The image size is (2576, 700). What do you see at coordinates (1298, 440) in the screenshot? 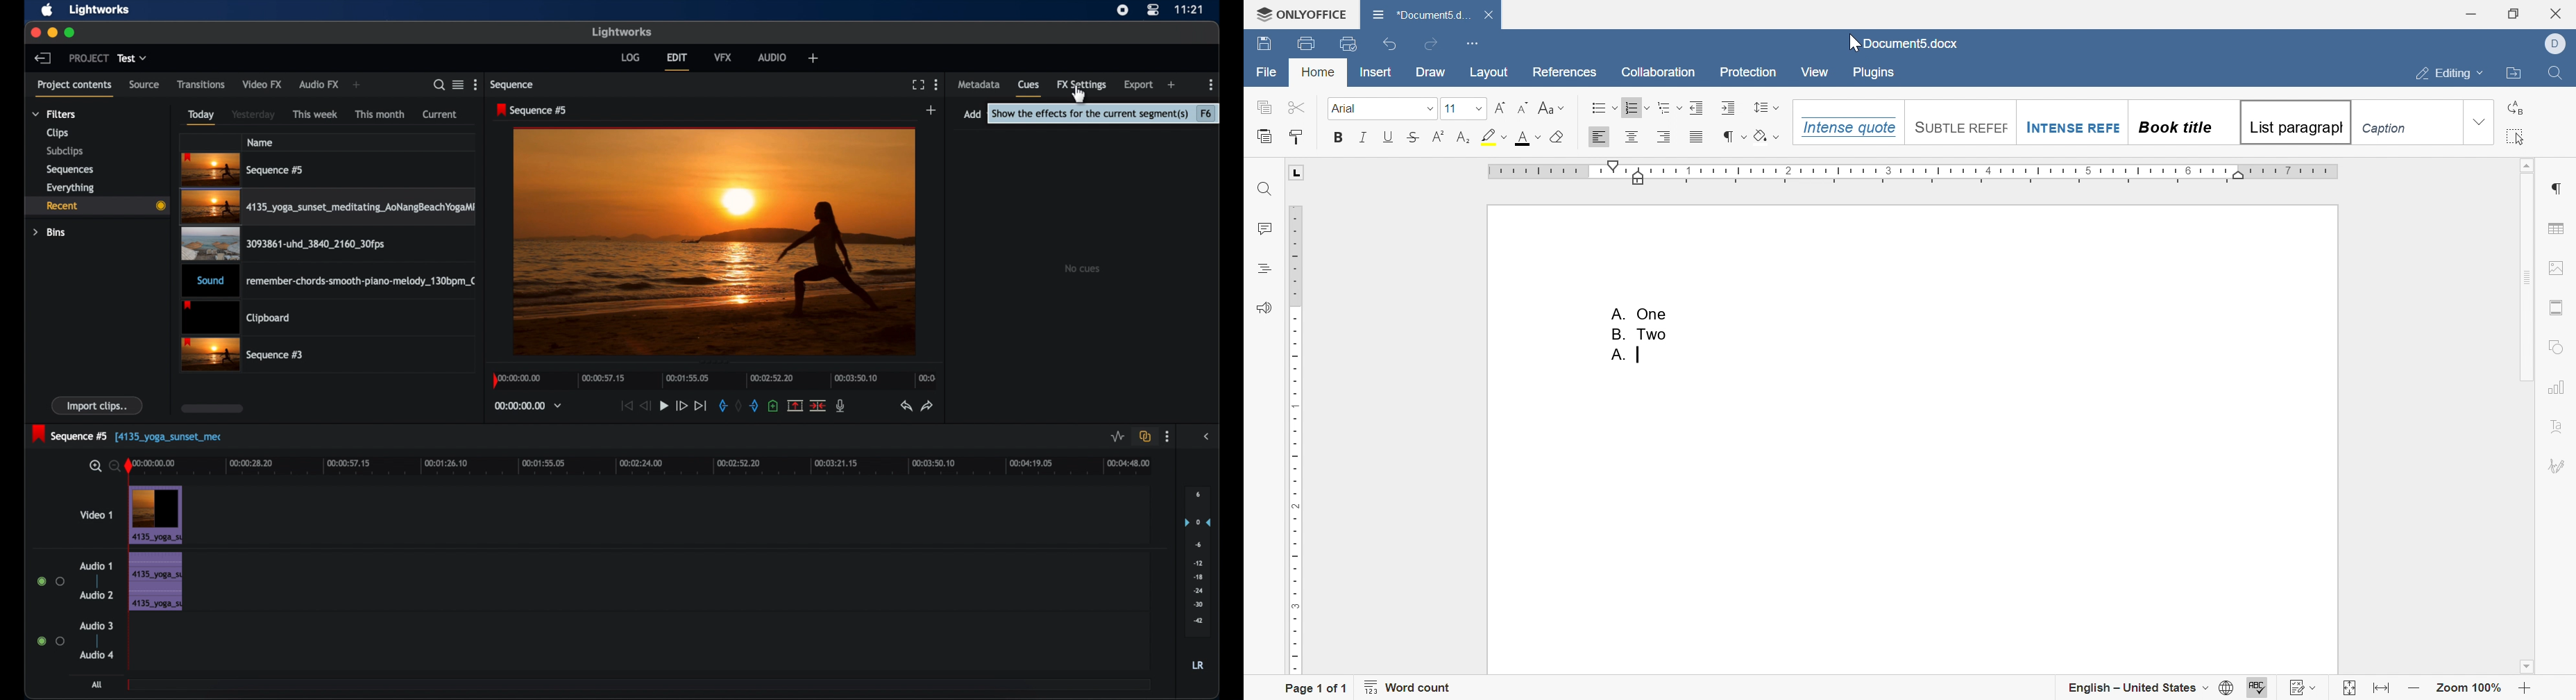
I see `ruler` at bounding box center [1298, 440].